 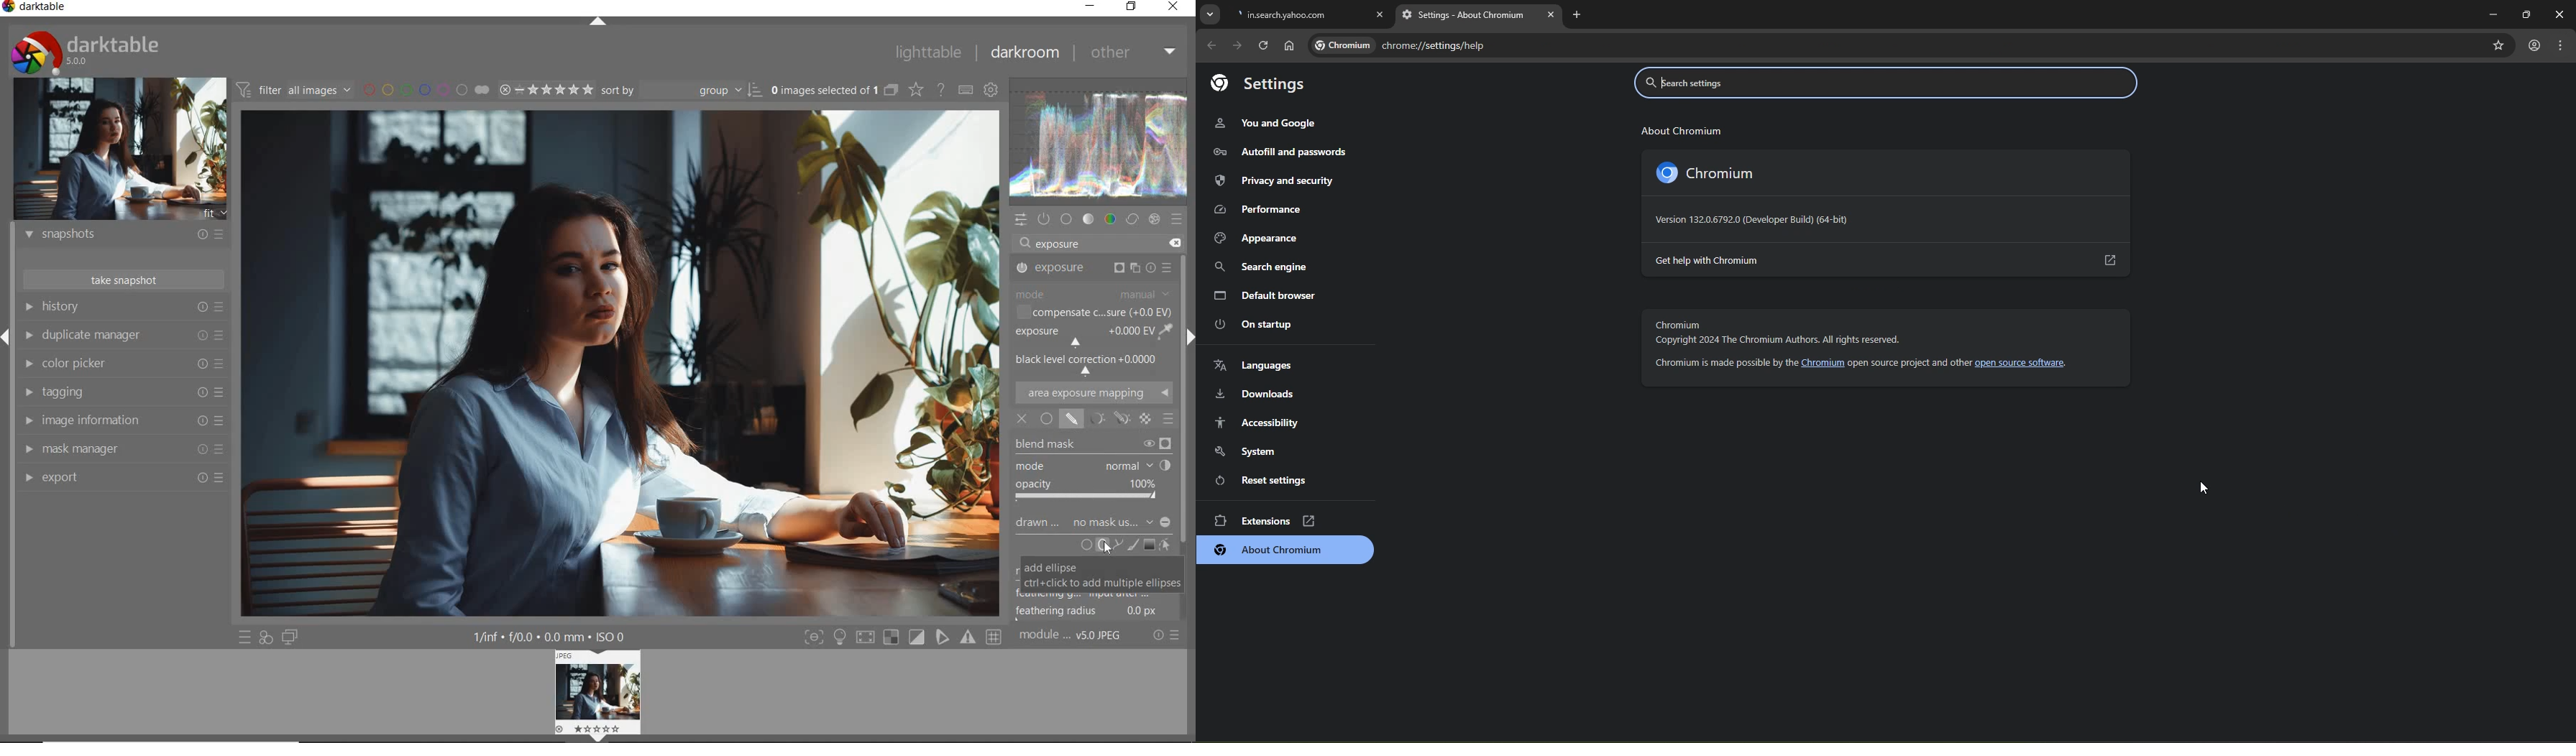 What do you see at coordinates (546, 90) in the screenshot?
I see `range rating of selected images` at bounding box center [546, 90].